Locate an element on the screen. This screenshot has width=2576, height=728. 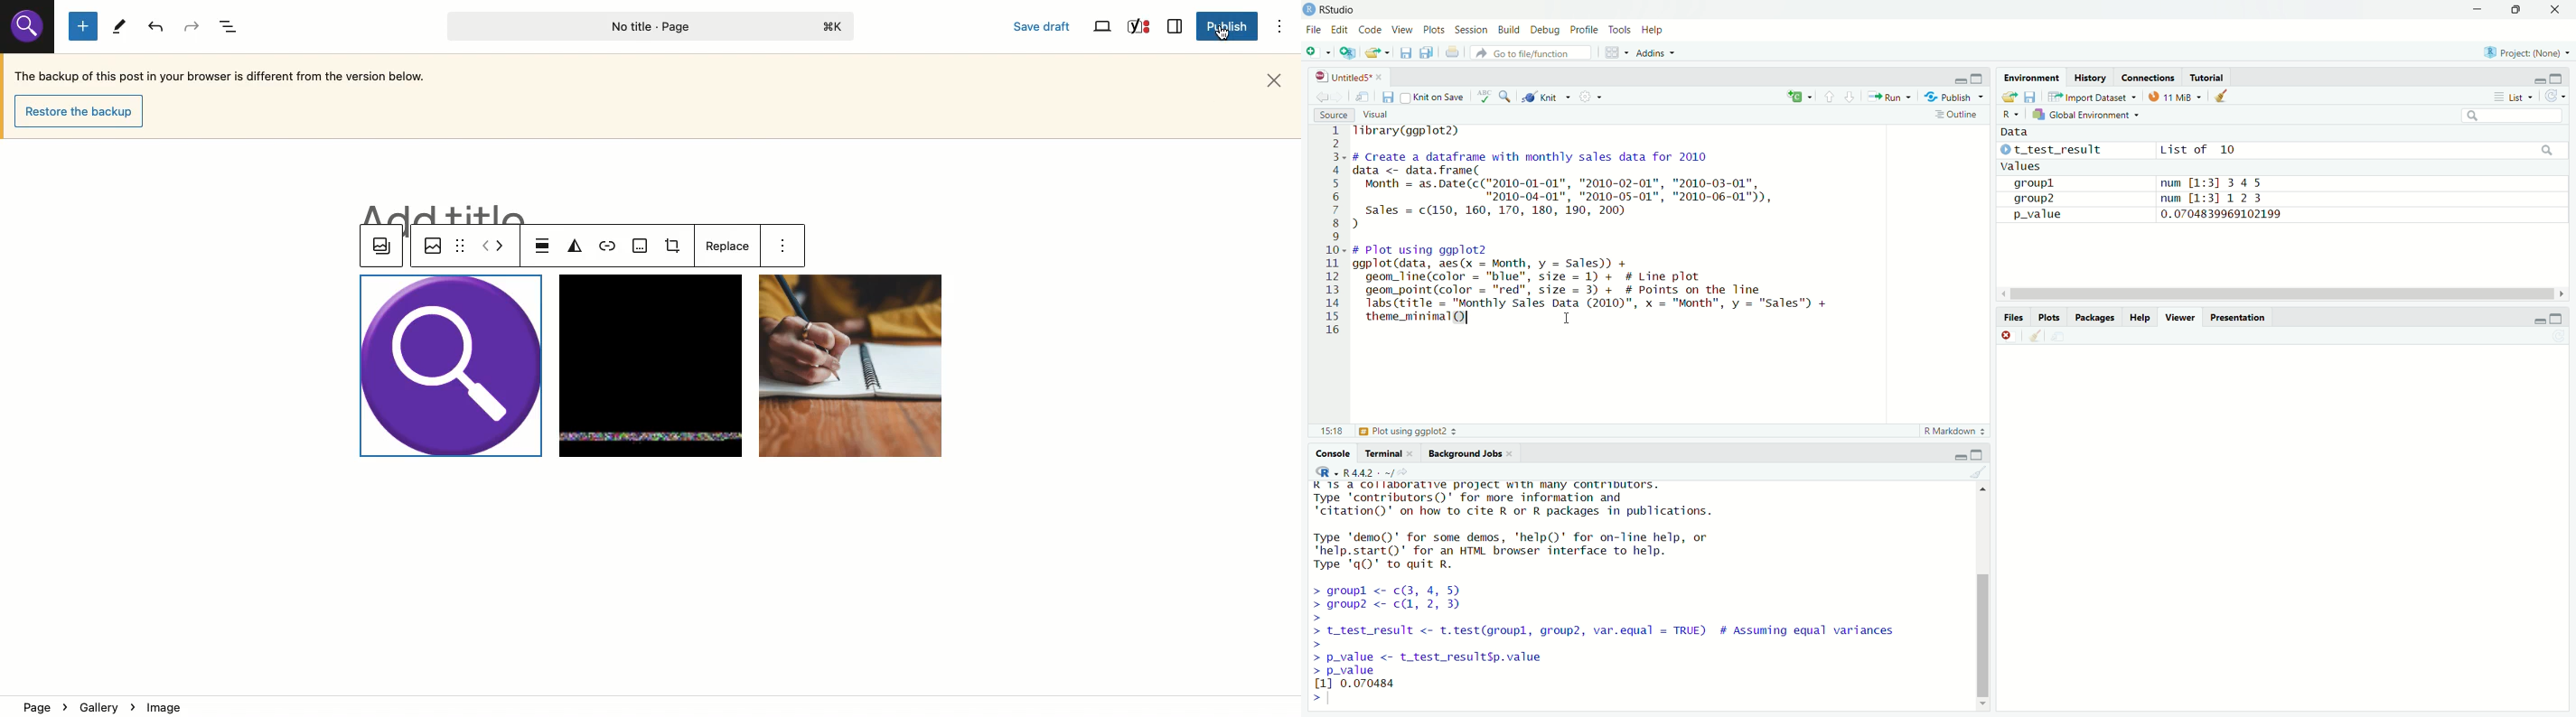
minimise is located at coordinates (2479, 10).